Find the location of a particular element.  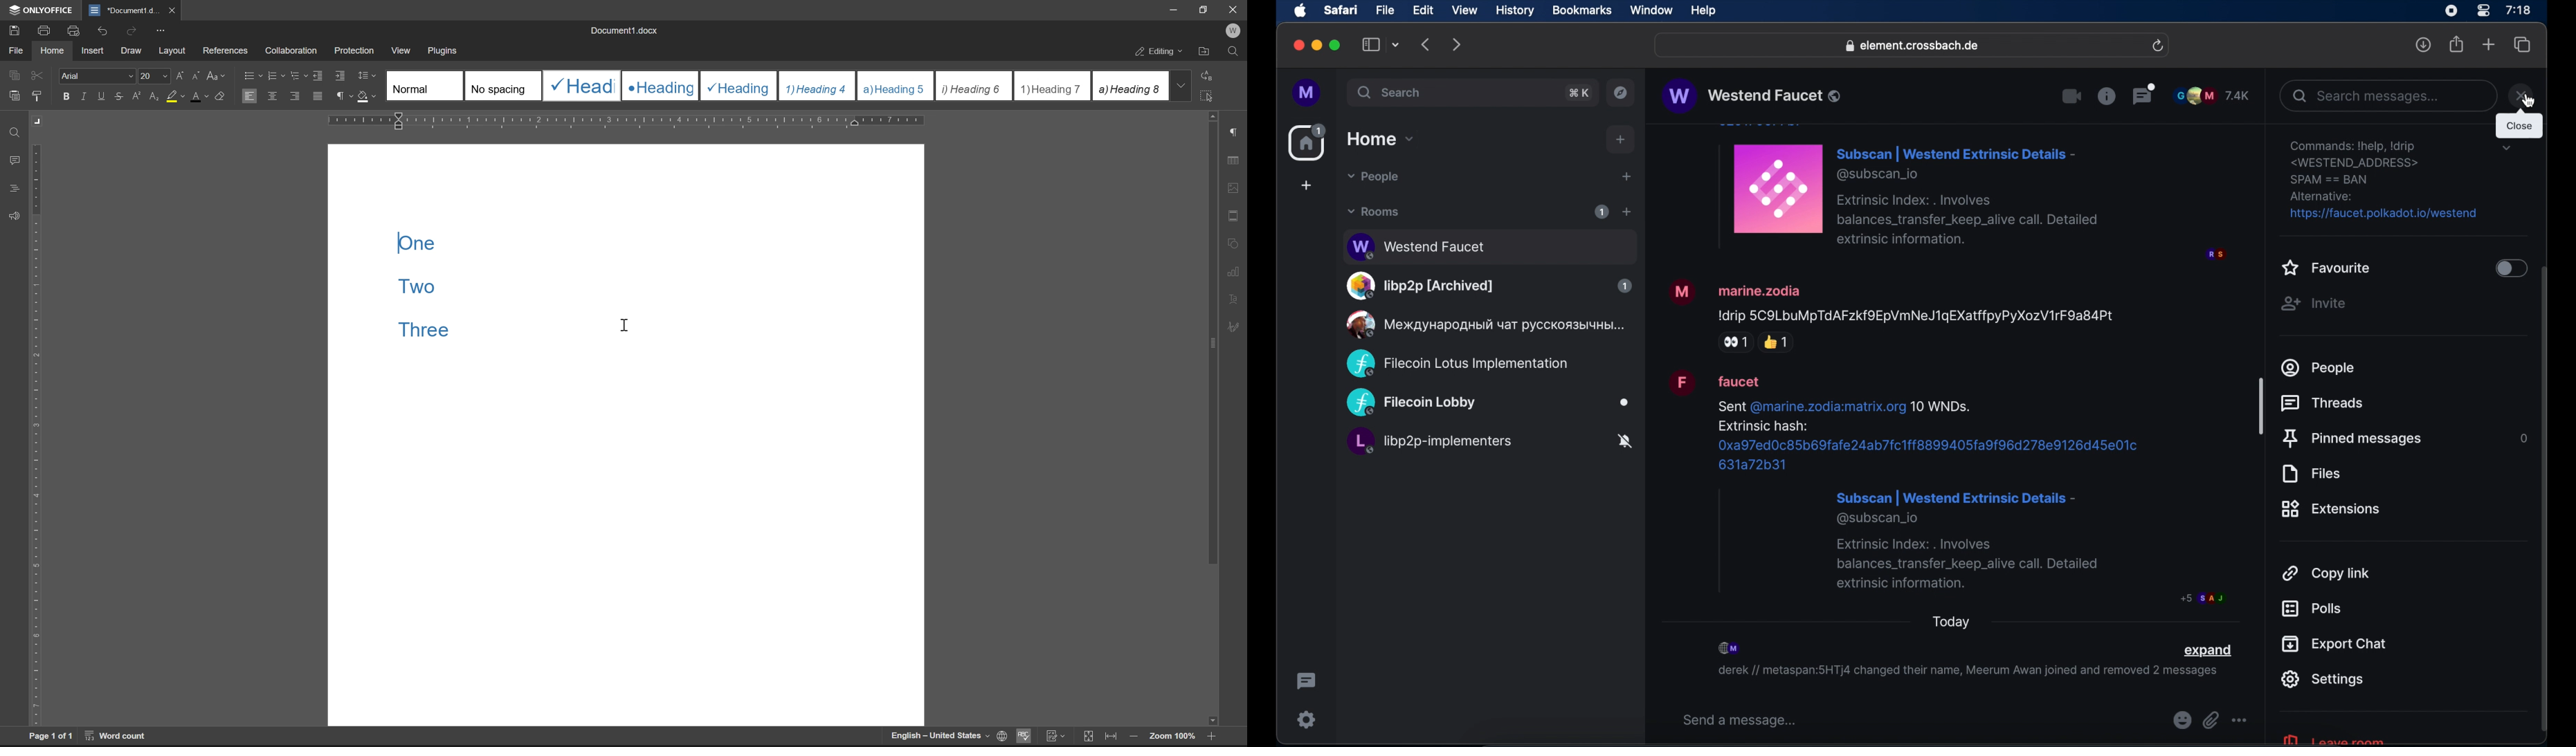

message is located at coordinates (1892, 314).